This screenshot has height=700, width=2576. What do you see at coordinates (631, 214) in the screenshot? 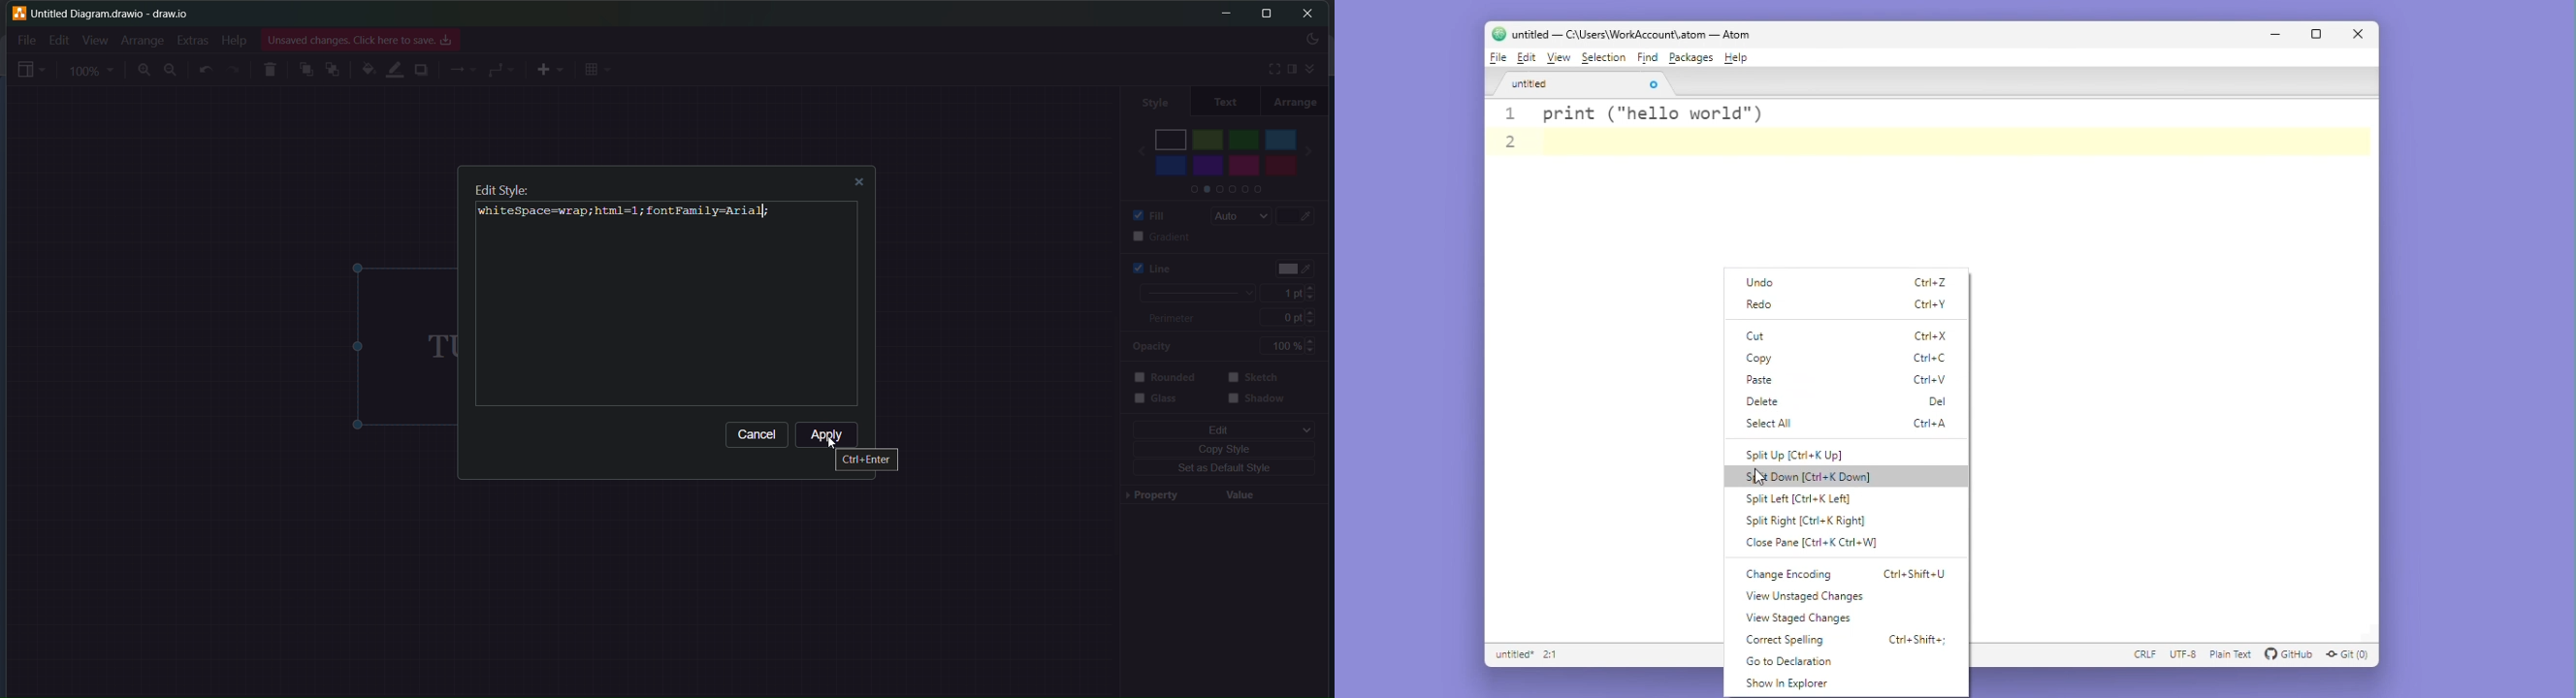
I see `whi teSpace=wrap;html=1; fontFamily=Arial;` at bounding box center [631, 214].